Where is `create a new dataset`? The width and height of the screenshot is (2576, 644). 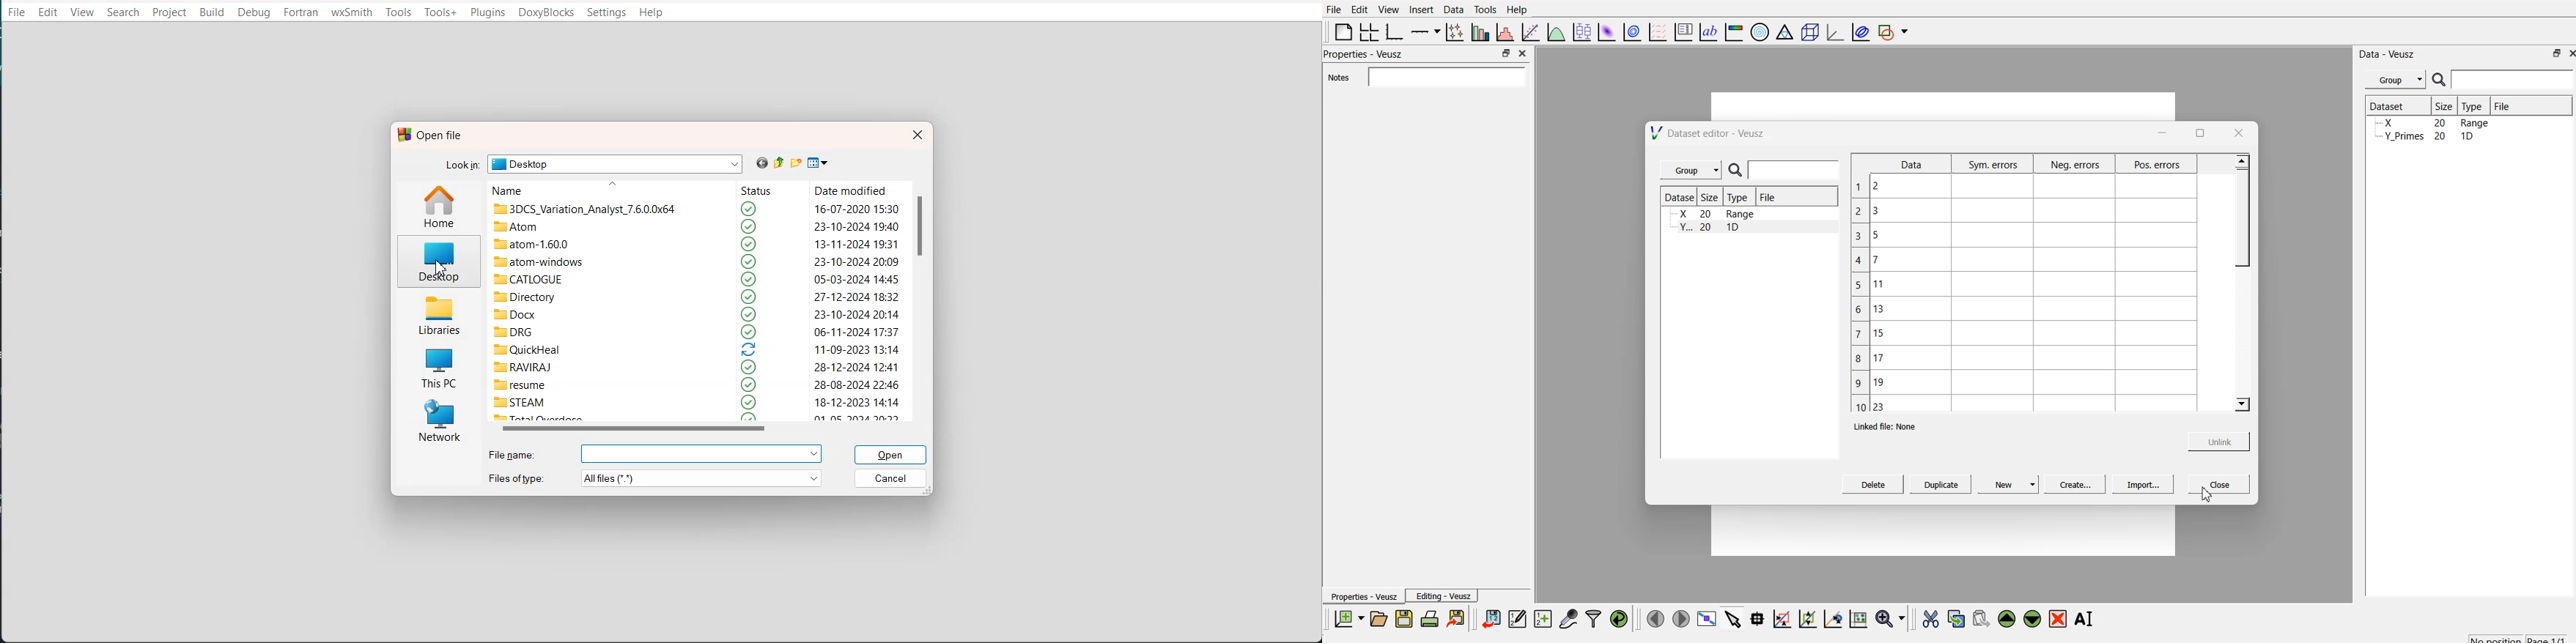
create a new dataset is located at coordinates (1543, 620).